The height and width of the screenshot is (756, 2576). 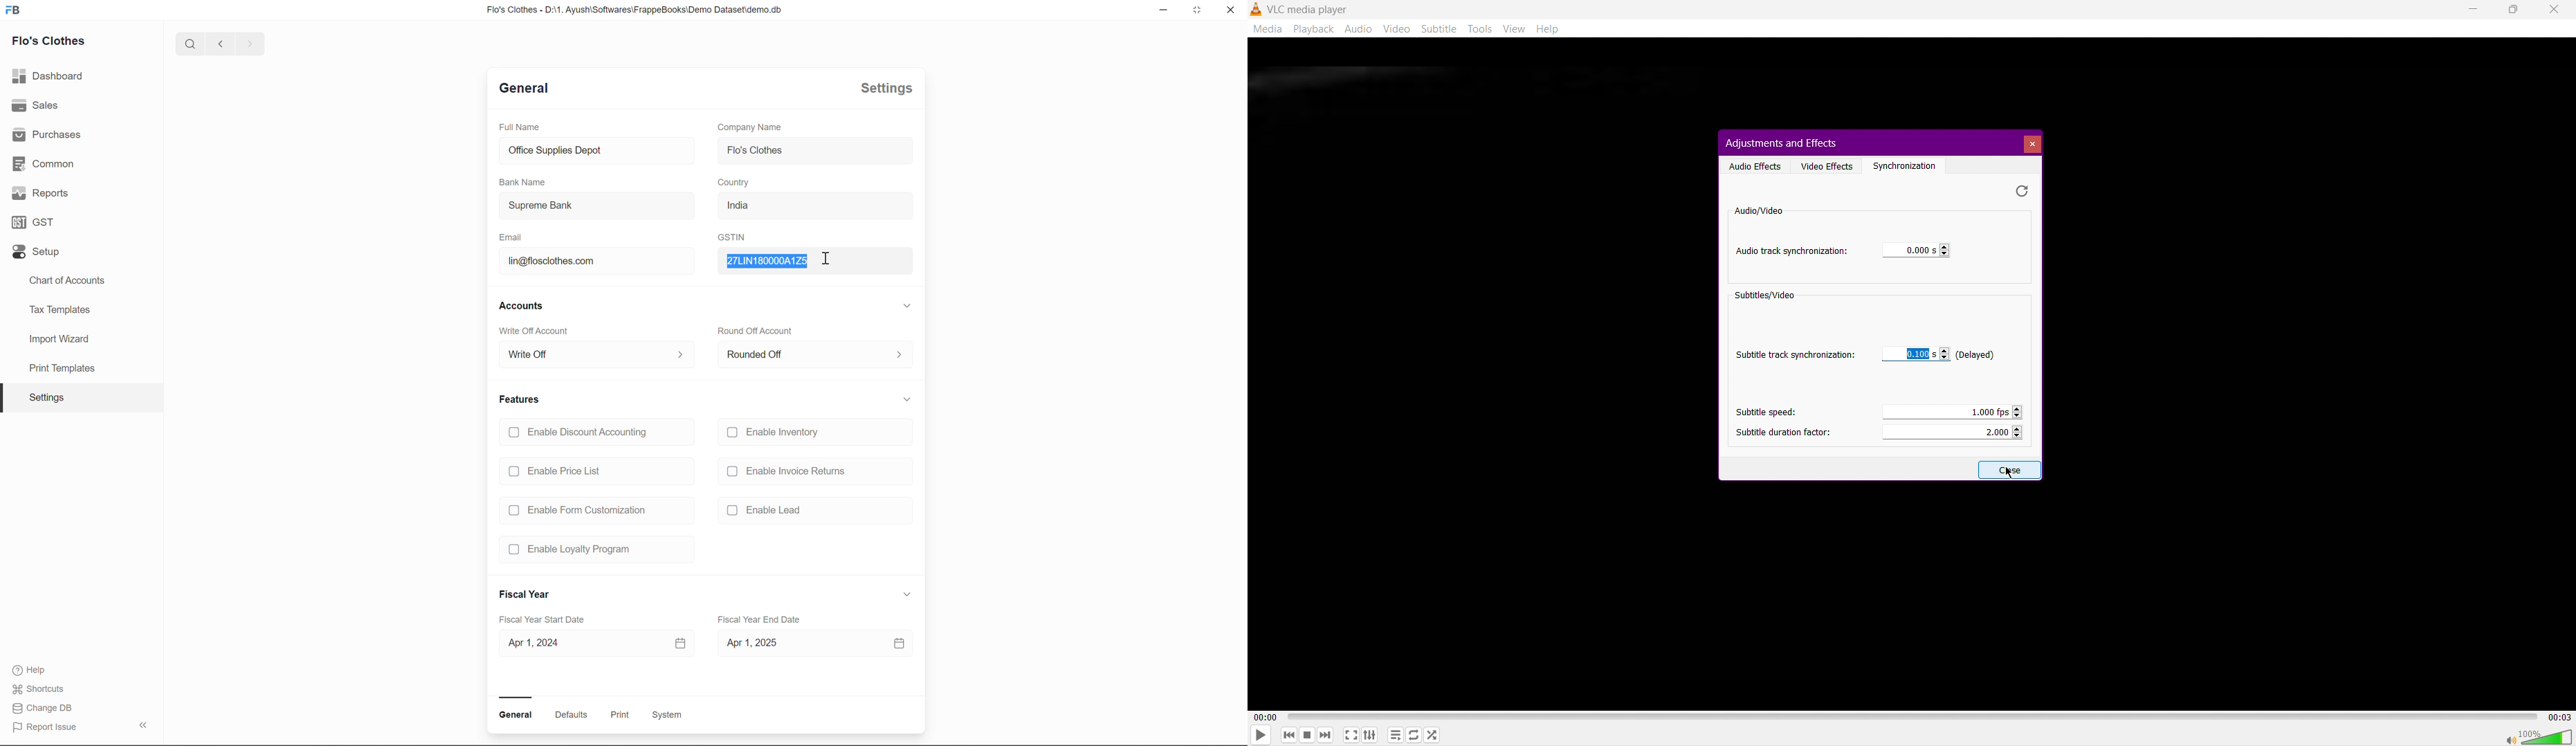 What do you see at coordinates (759, 332) in the screenshot?
I see `Round Off Account` at bounding box center [759, 332].